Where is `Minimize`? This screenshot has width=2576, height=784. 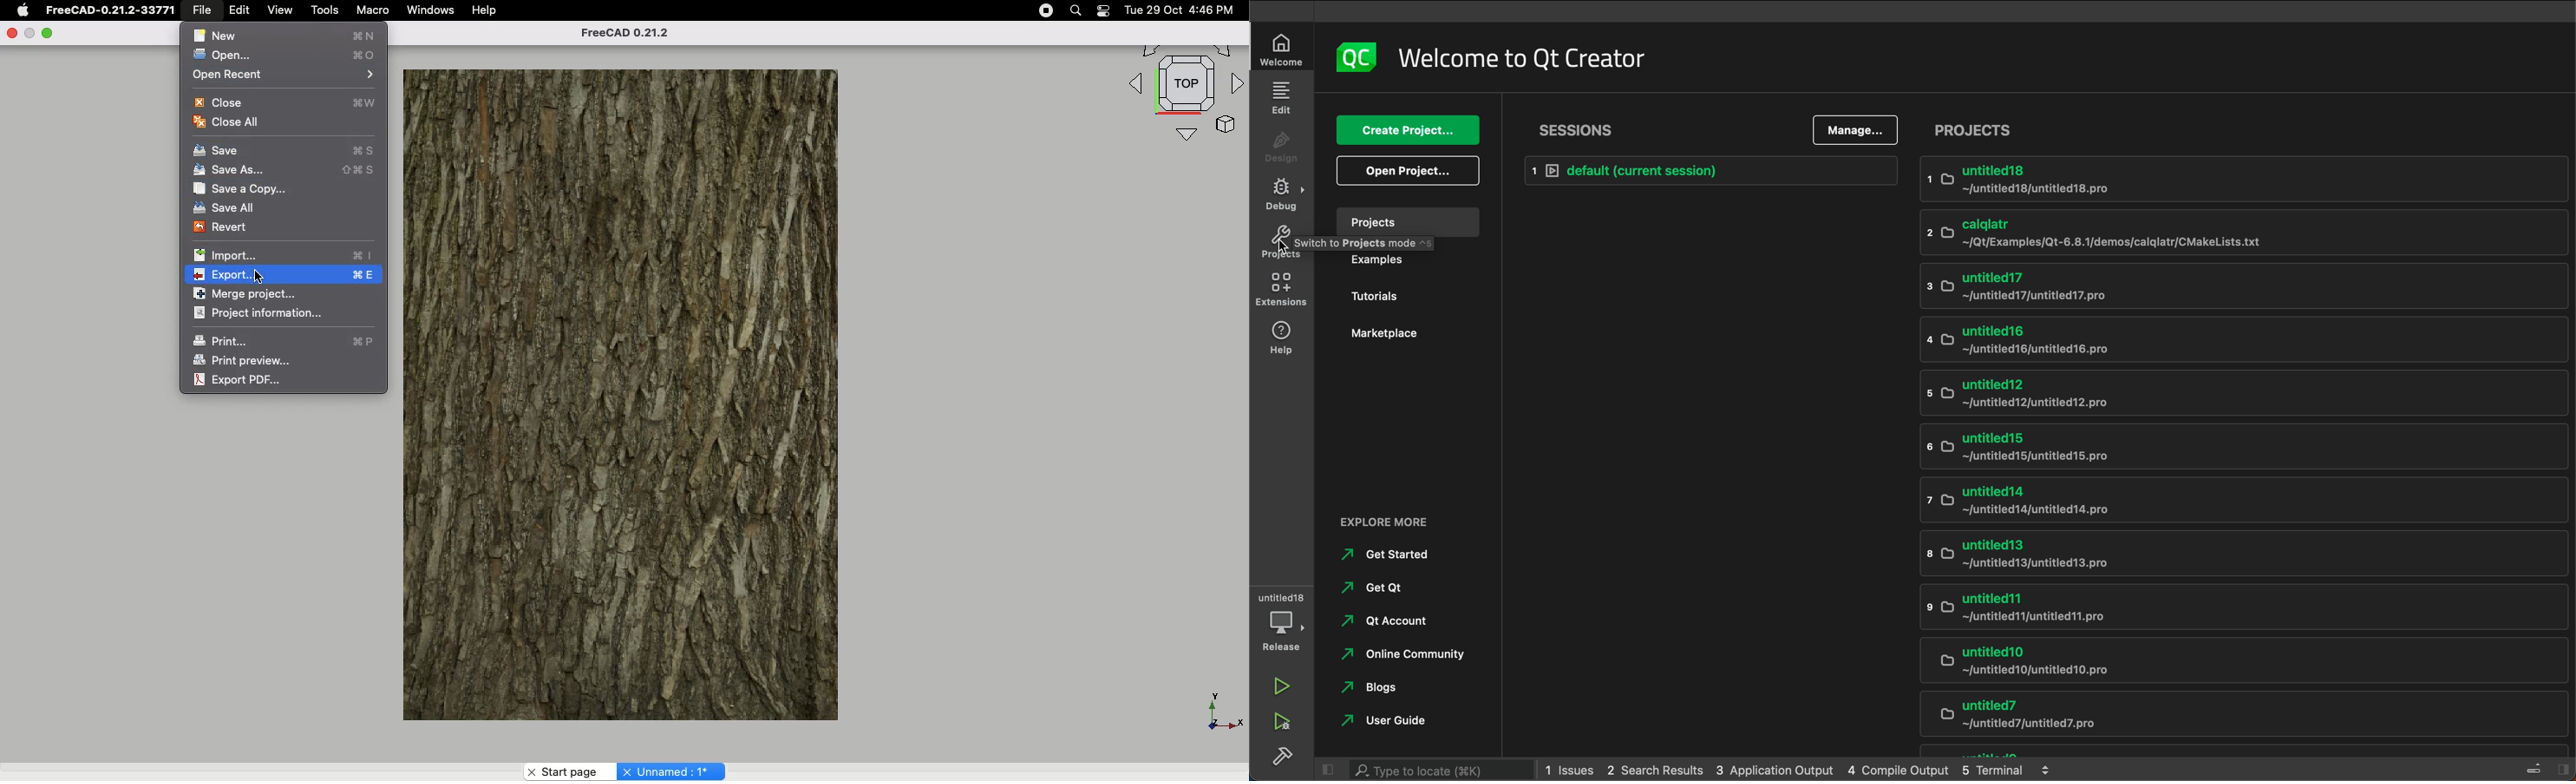 Minimize is located at coordinates (48, 34).